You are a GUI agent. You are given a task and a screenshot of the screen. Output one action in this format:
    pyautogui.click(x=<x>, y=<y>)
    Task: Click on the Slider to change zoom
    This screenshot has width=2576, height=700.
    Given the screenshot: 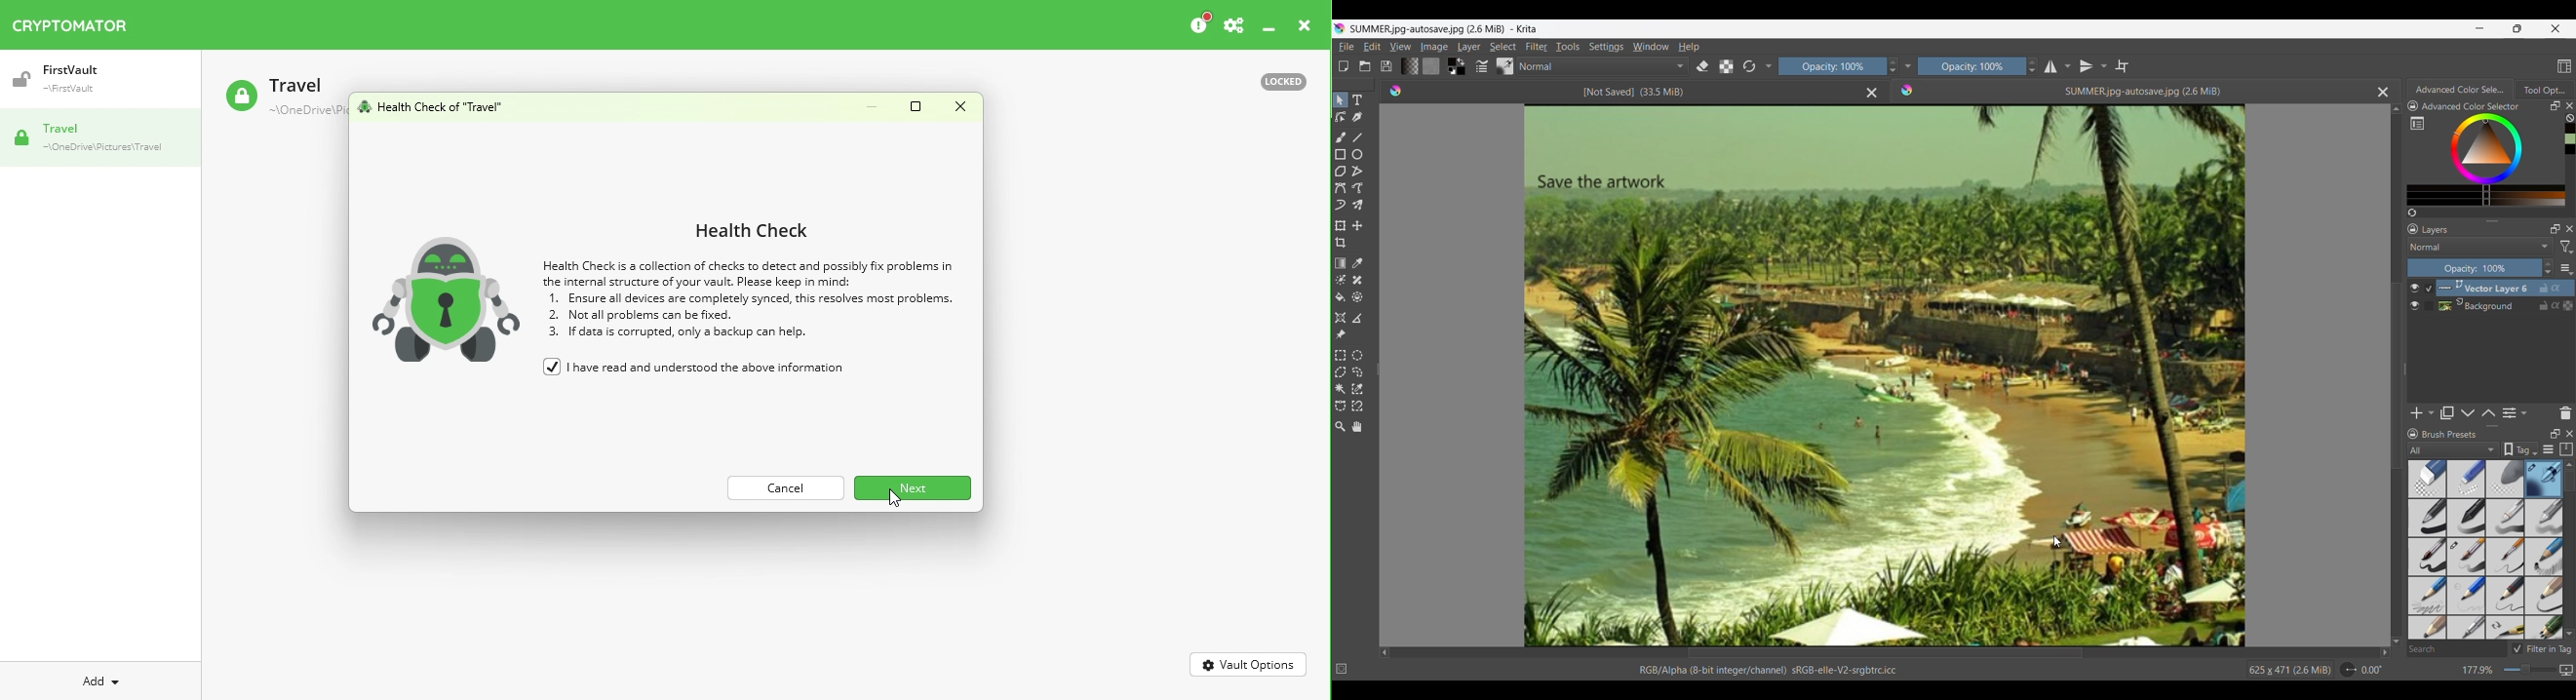 What is the action you would take?
    pyautogui.click(x=2530, y=670)
    